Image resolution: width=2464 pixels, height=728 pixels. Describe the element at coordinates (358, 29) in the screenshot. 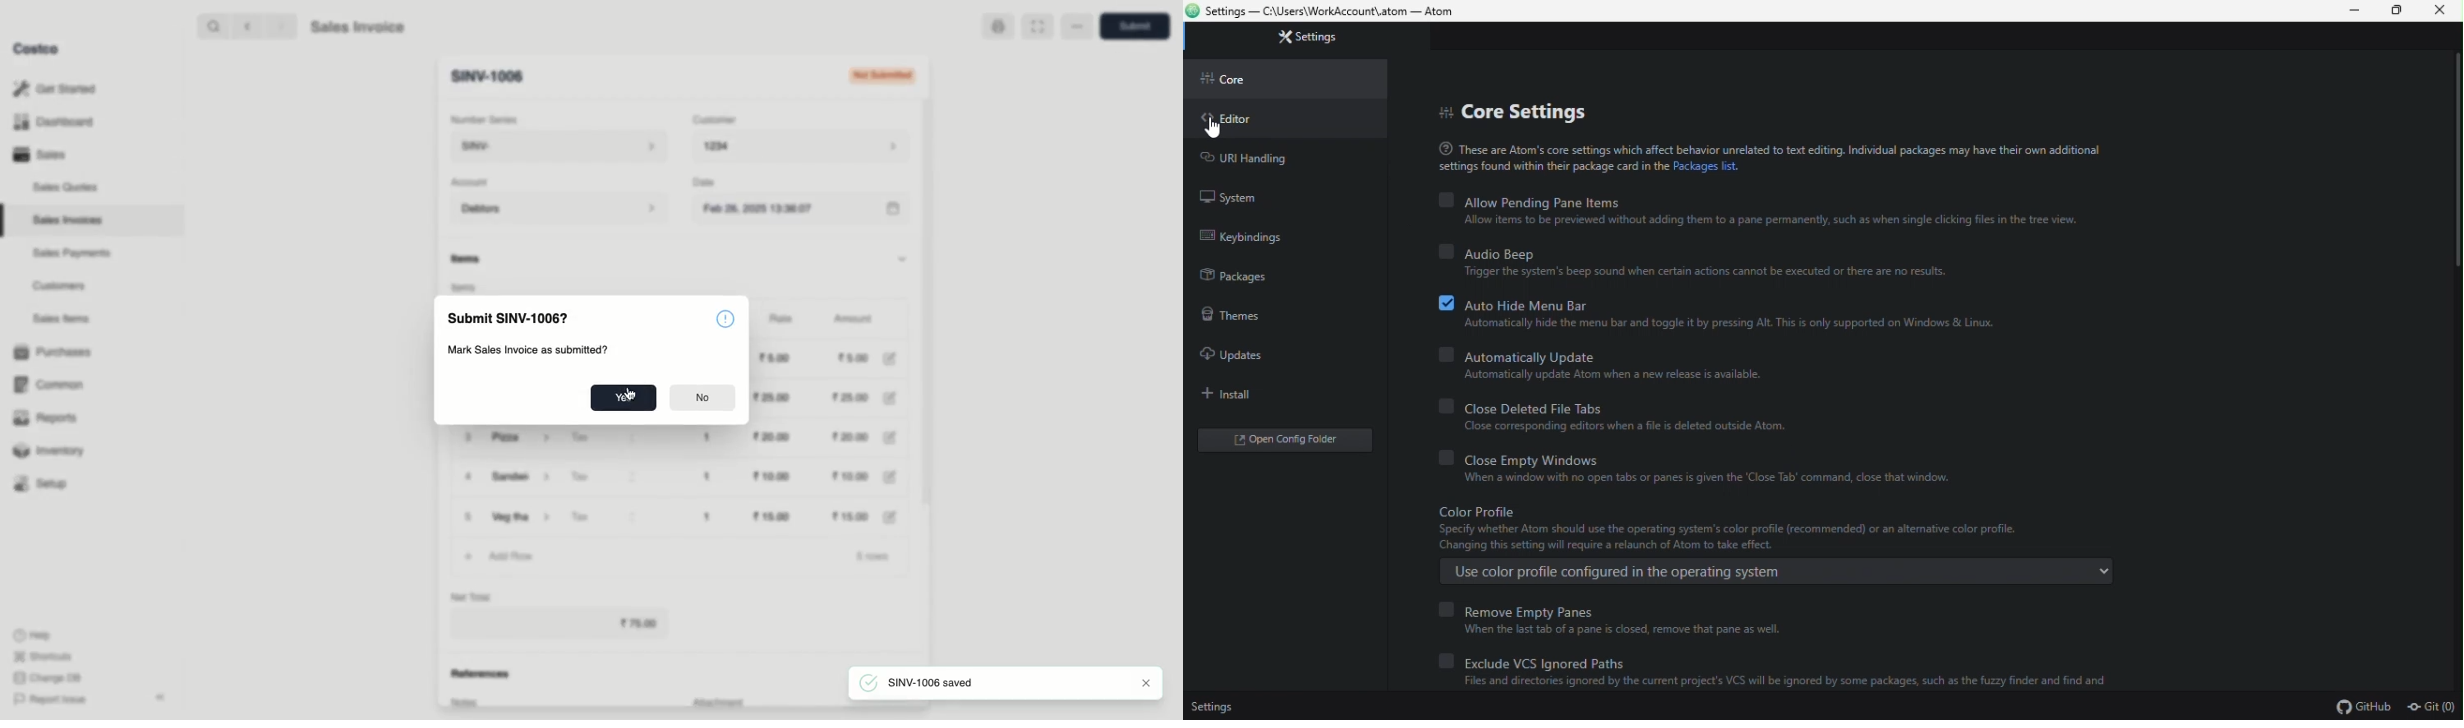

I see `Sales Invoice` at that location.